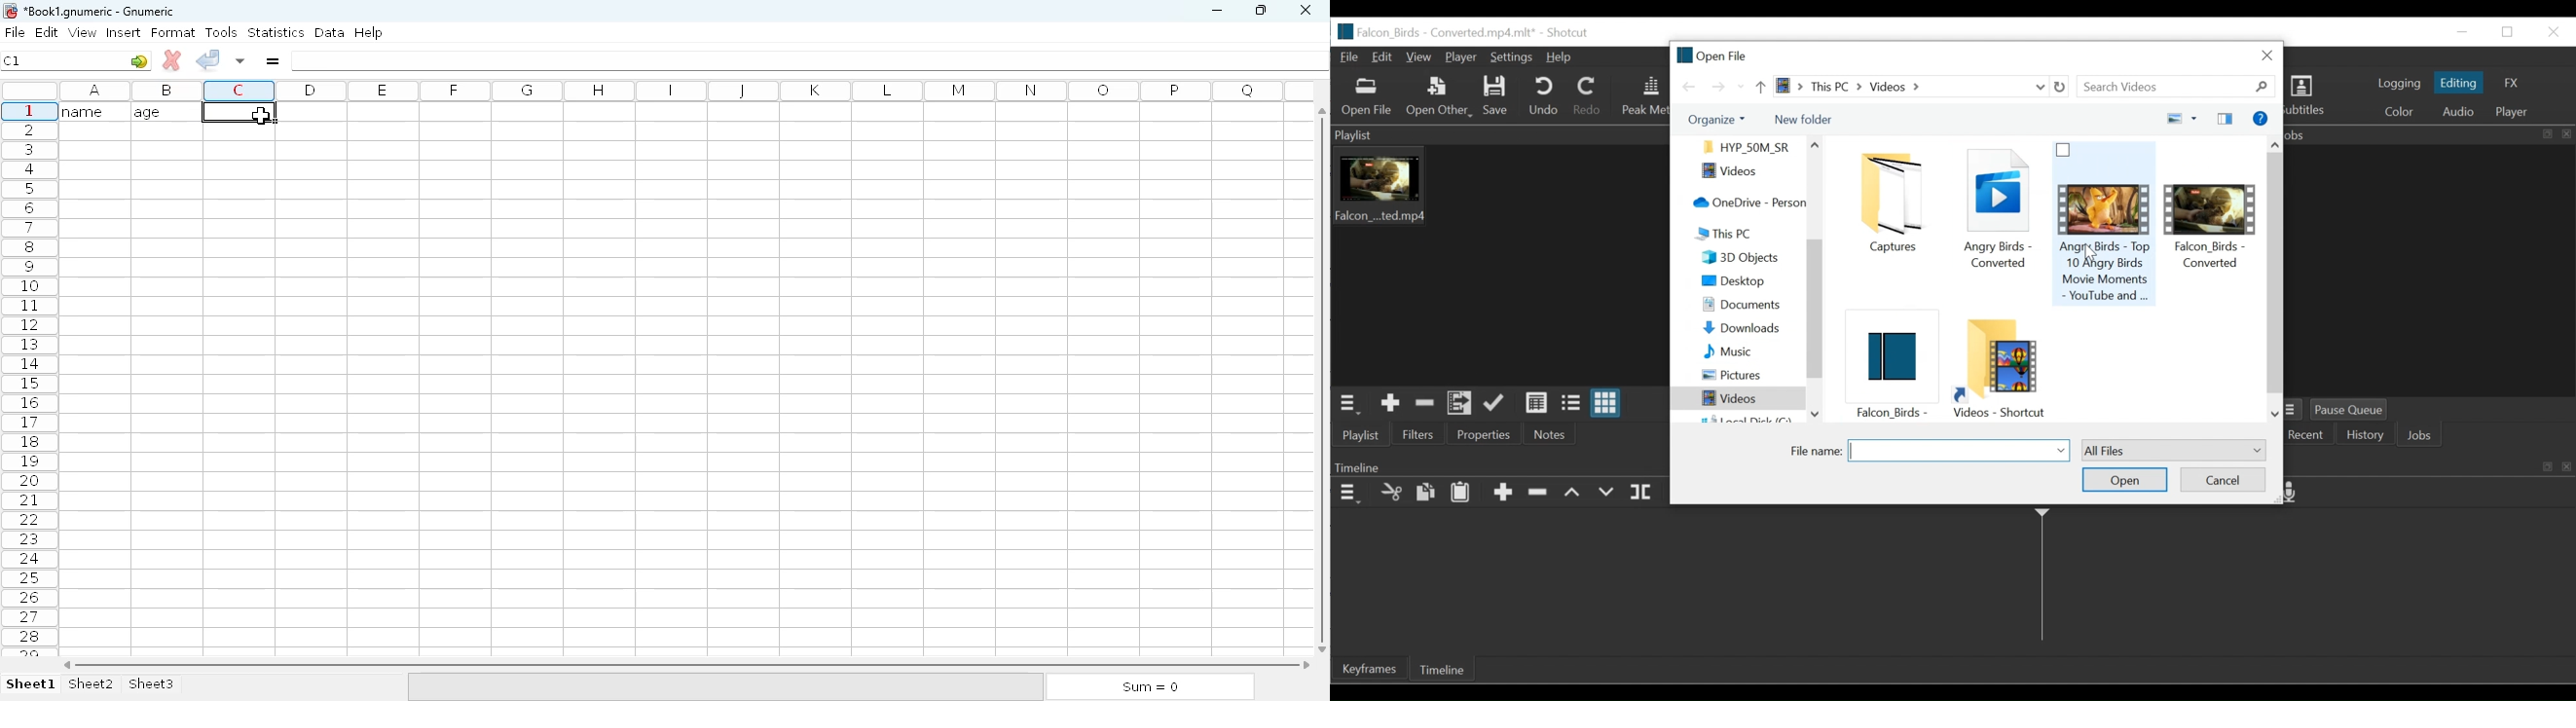 This screenshot has height=728, width=2576. What do you see at coordinates (1573, 493) in the screenshot?
I see `lift` at bounding box center [1573, 493].